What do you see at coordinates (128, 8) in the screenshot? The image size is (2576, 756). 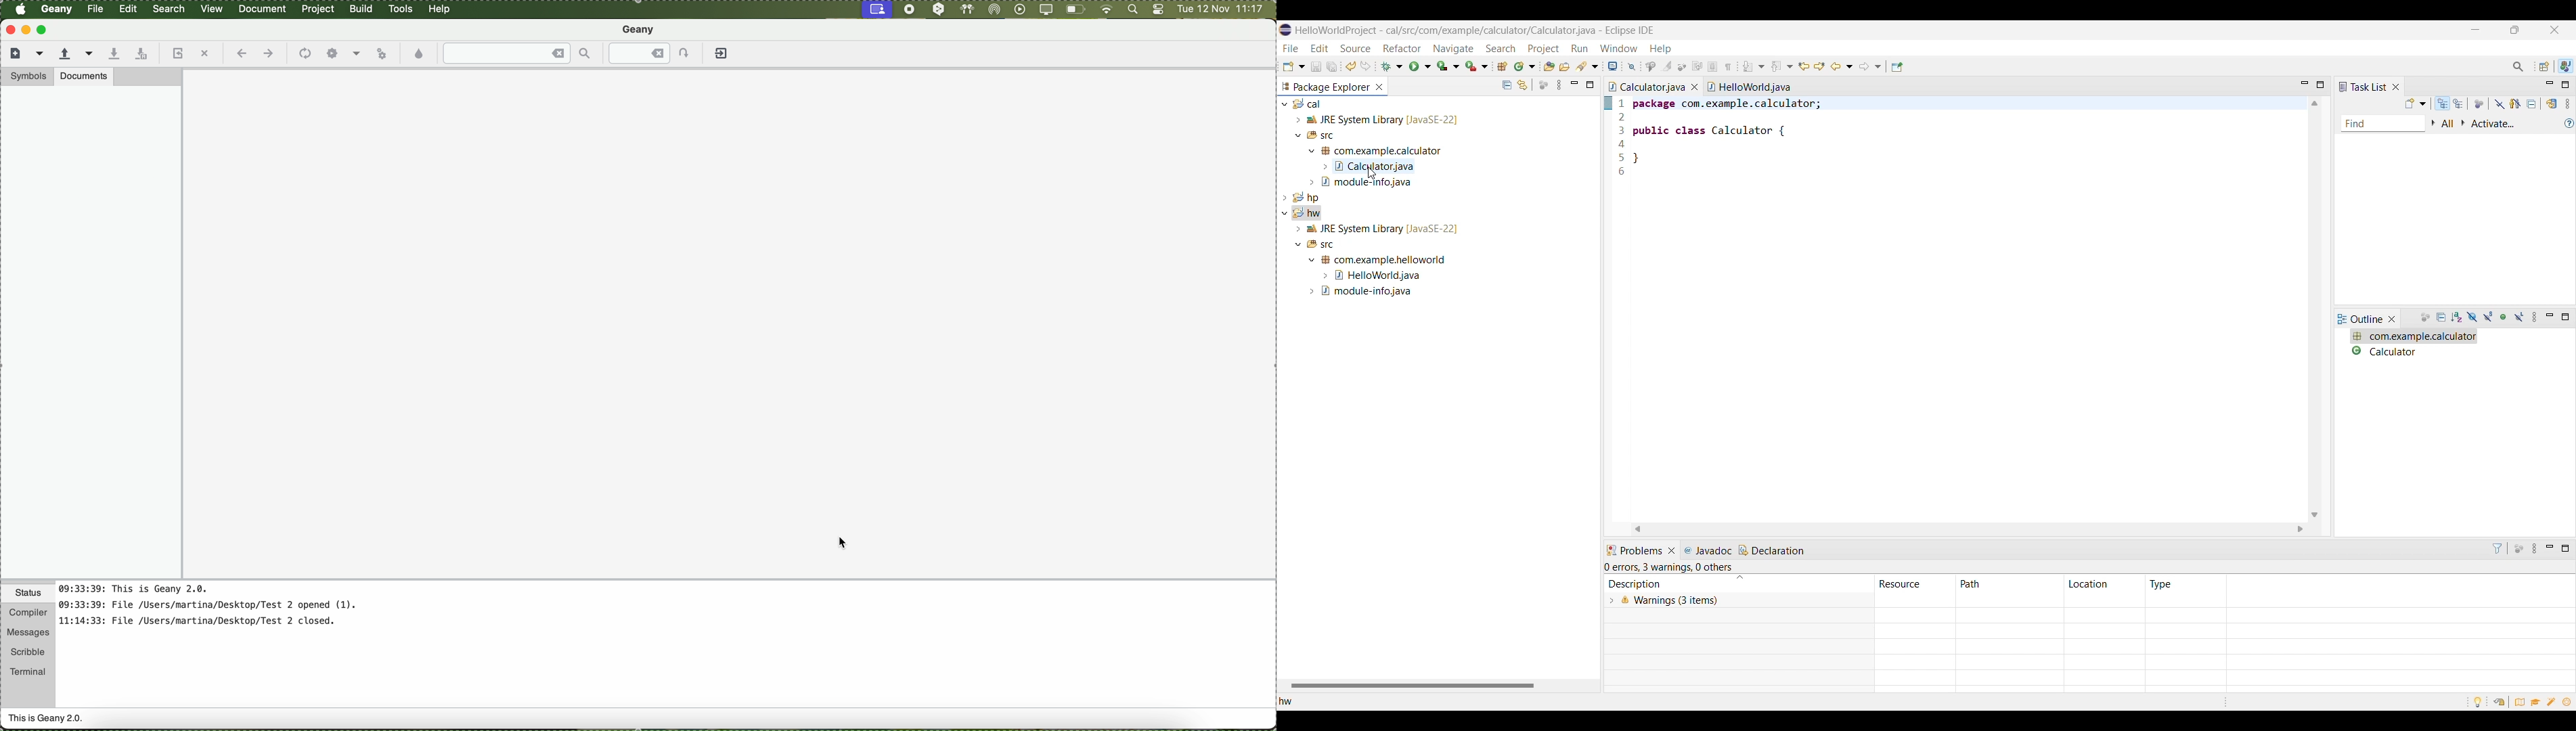 I see `edit` at bounding box center [128, 8].